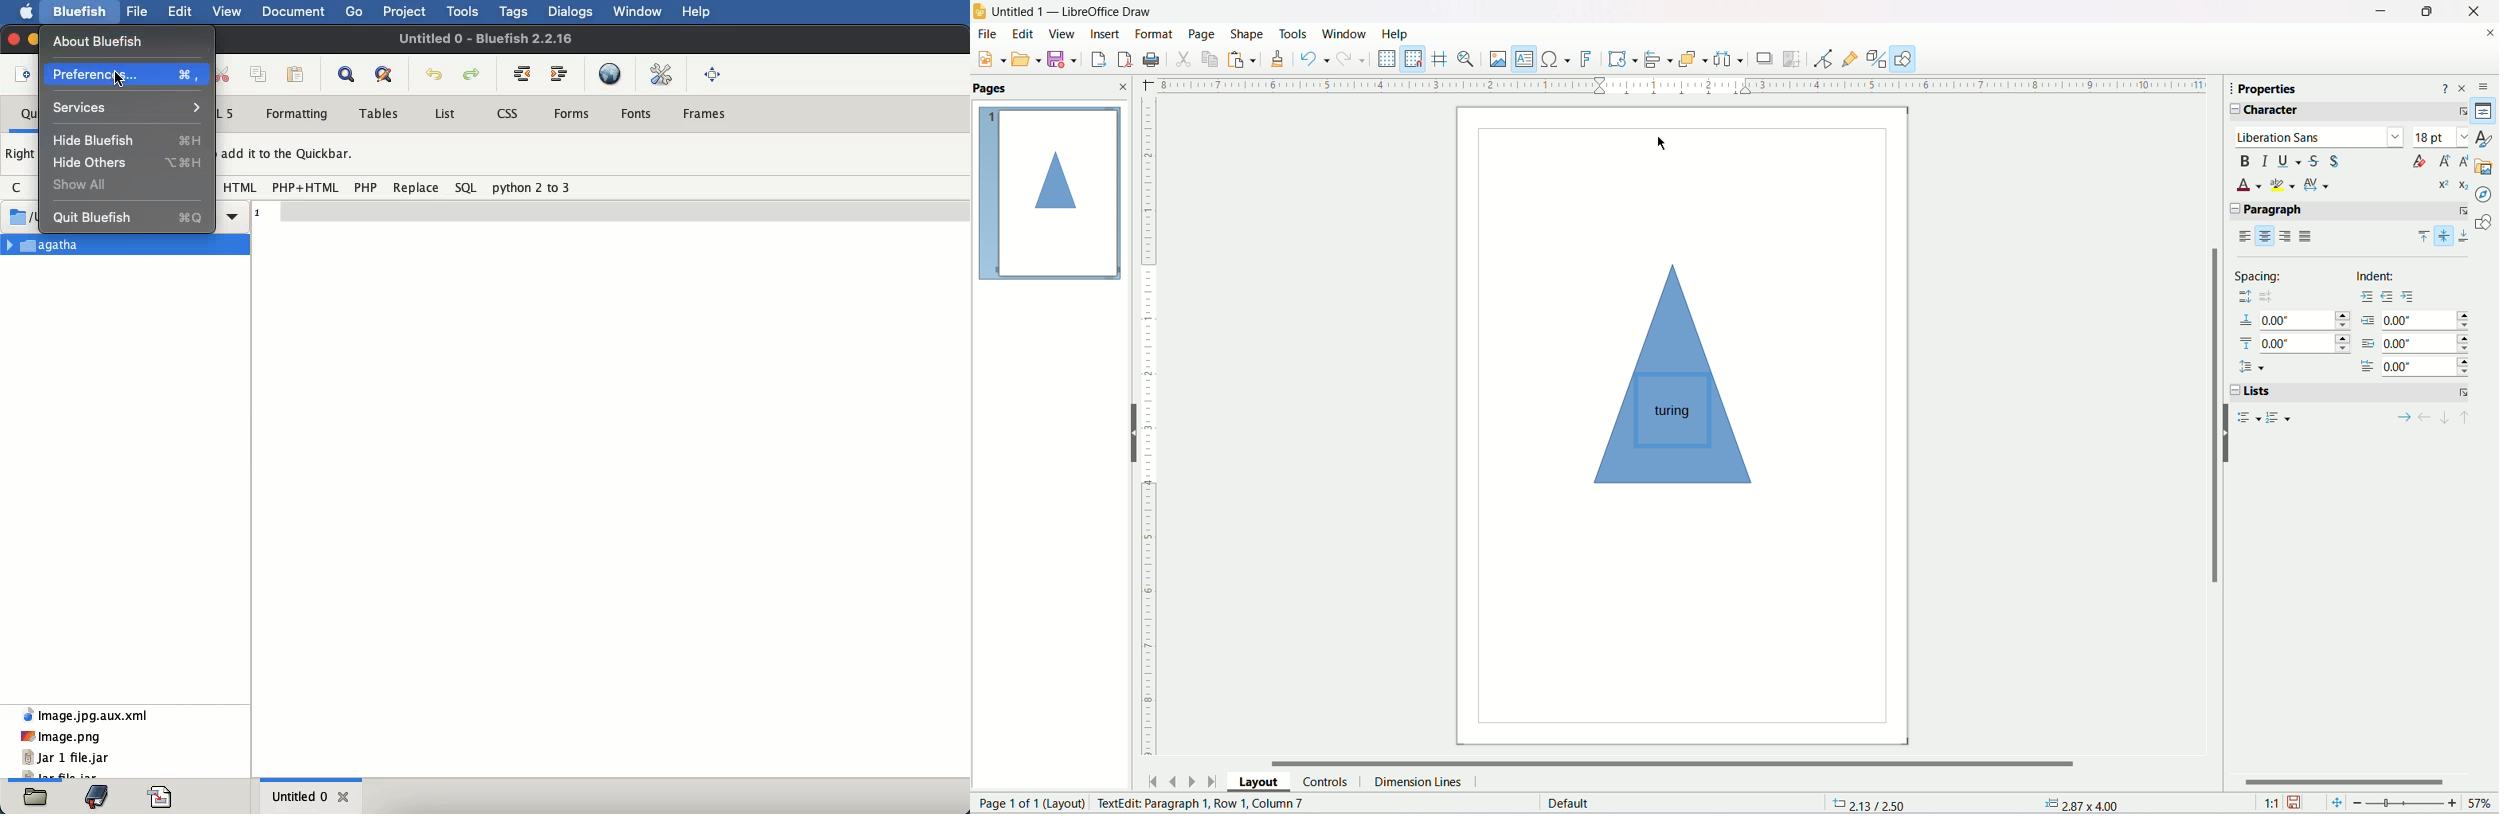 Image resolution: width=2520 pixels, height=840 pixels. Describe the element at coordinates (2338, 163) in the screenshot. I see `shadow` at that location.